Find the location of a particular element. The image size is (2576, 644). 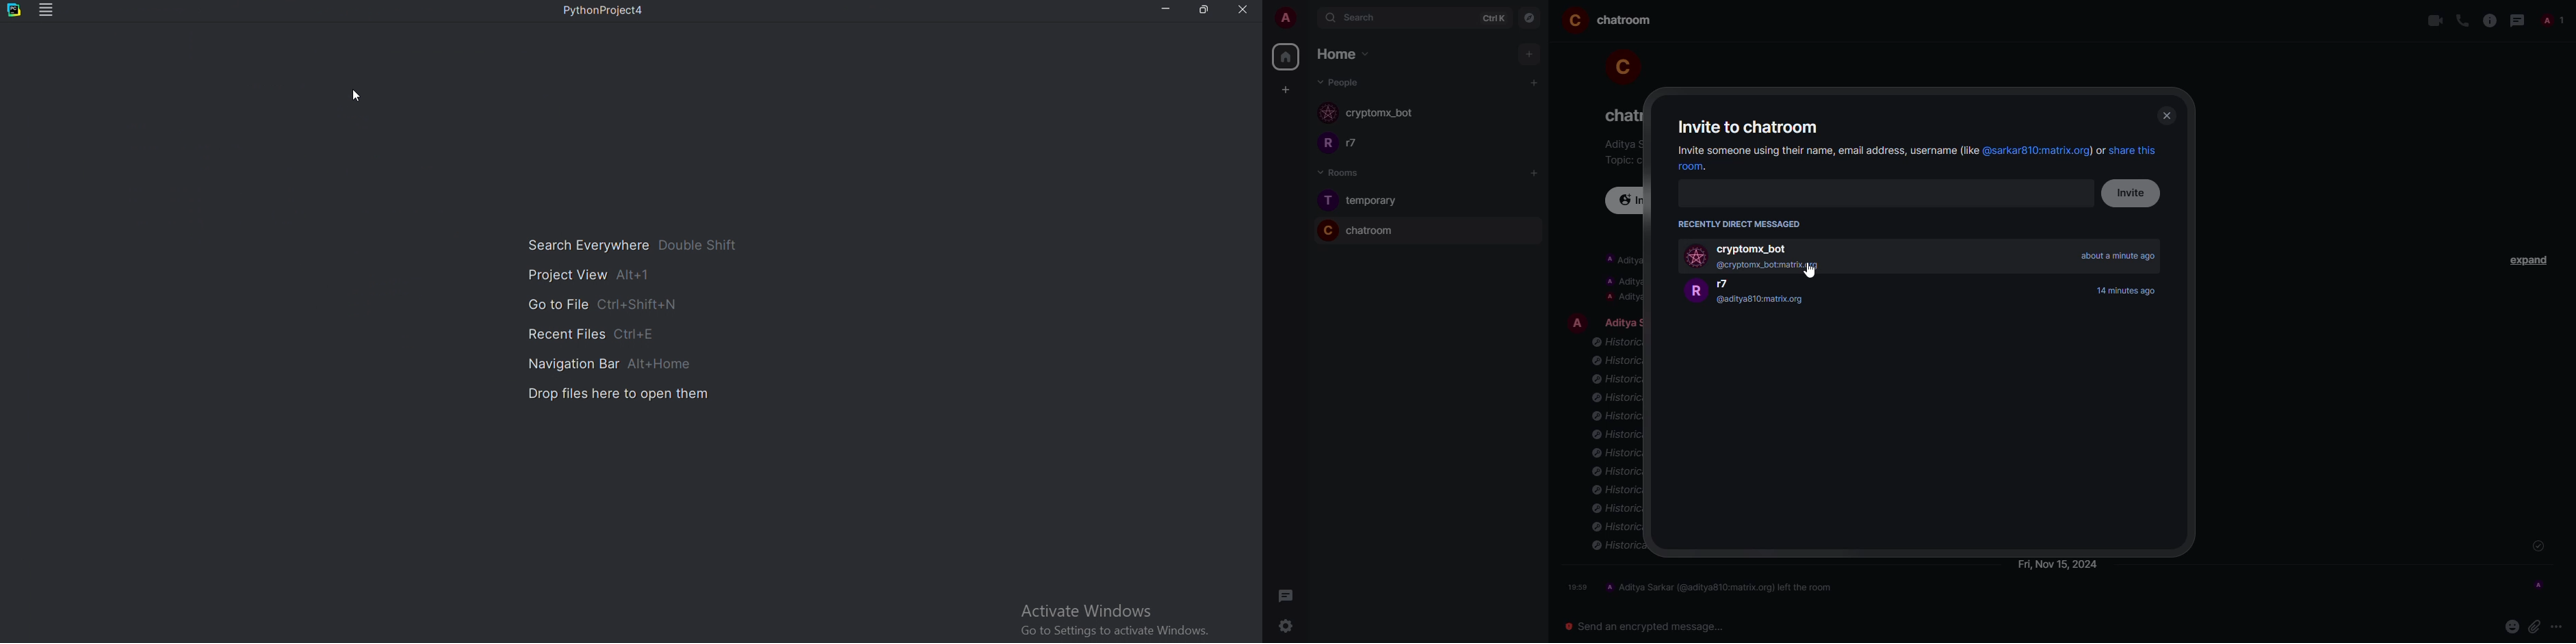

sent is located at coordinates (2537, 547).